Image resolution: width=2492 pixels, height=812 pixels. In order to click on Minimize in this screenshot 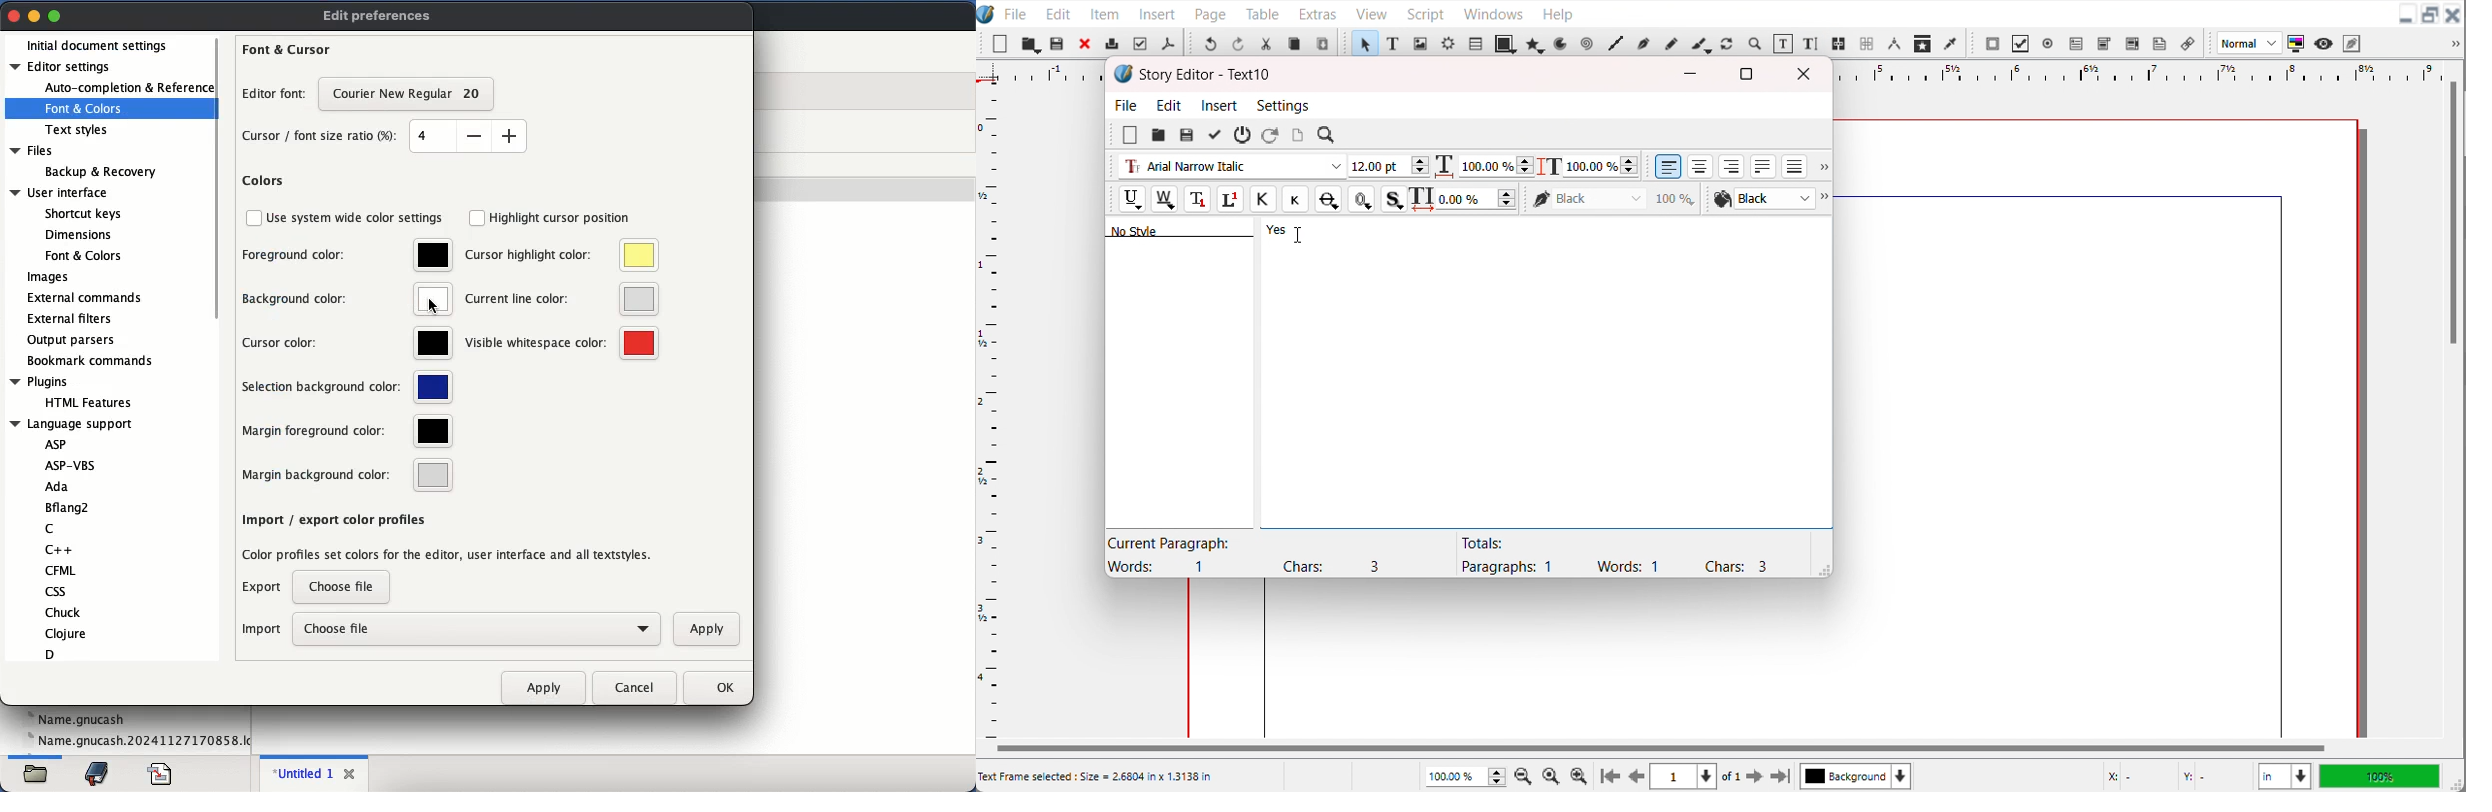, I will do `click(2407, 16)`.